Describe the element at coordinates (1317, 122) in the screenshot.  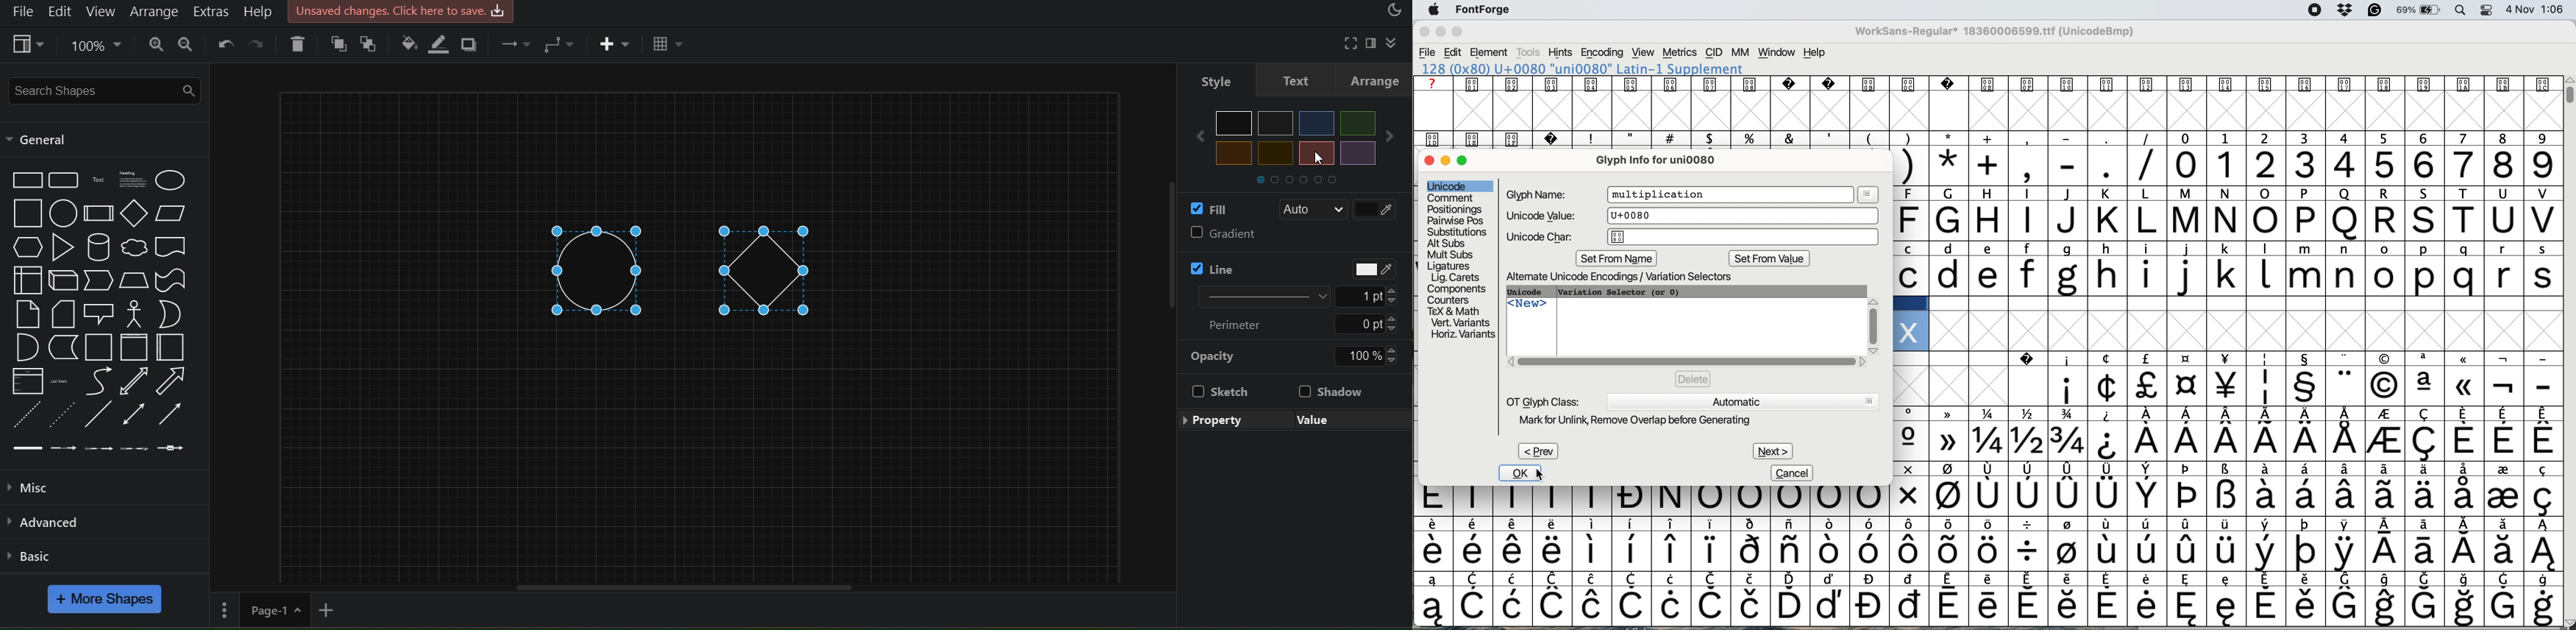
I see `` at that location.